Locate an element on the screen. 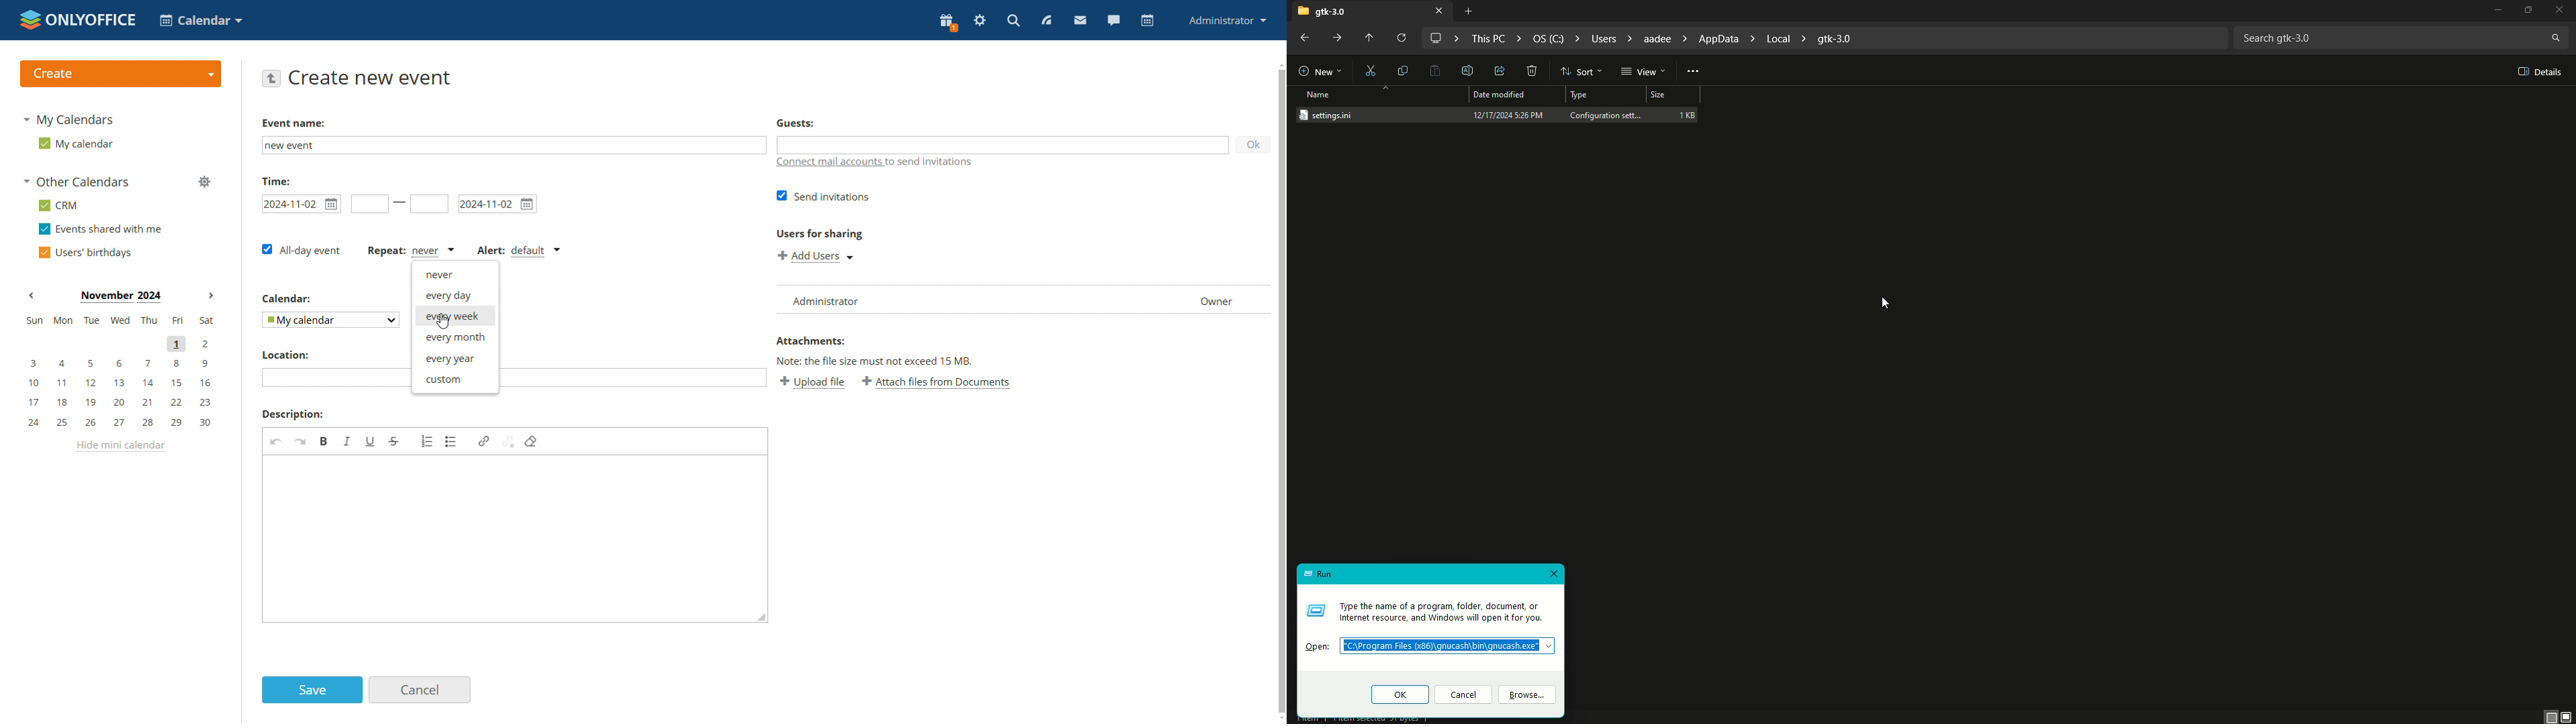 Image resolution: width=2576 pixels, height=728 pixels. New tab is located at coordinates (1468, 11).